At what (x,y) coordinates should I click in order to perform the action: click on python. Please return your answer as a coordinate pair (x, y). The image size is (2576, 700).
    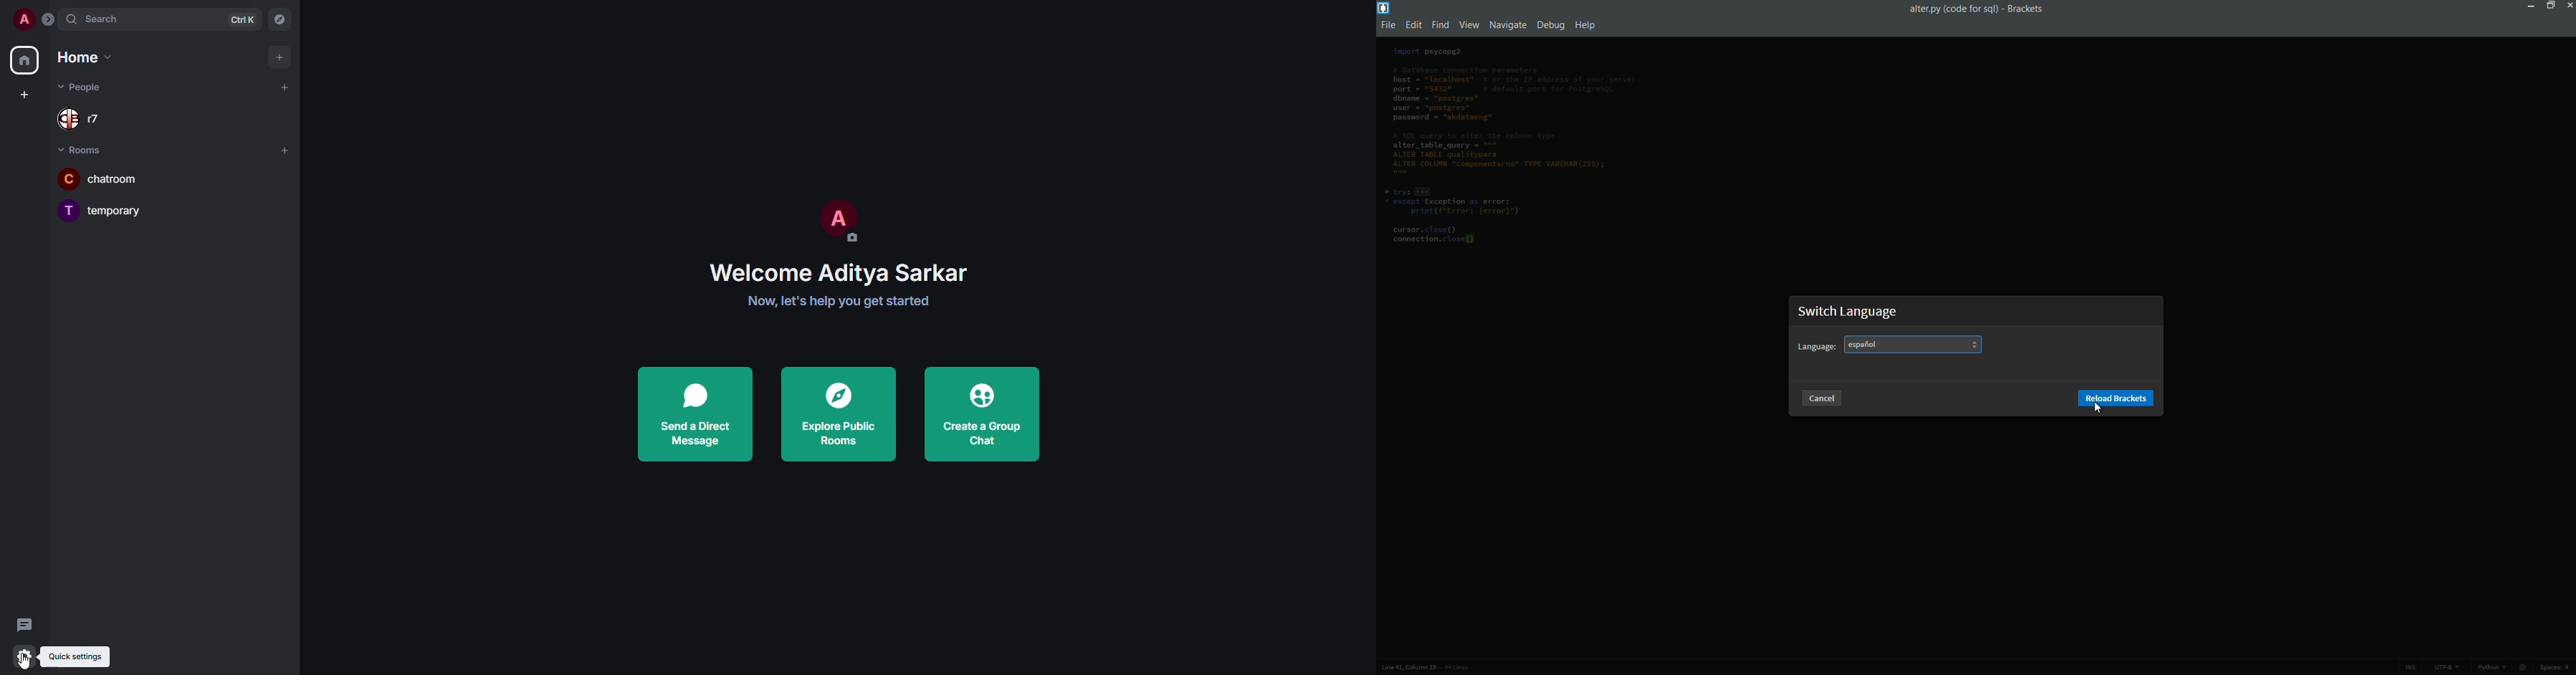
    Looking at the image, I should click on (2493, 667).